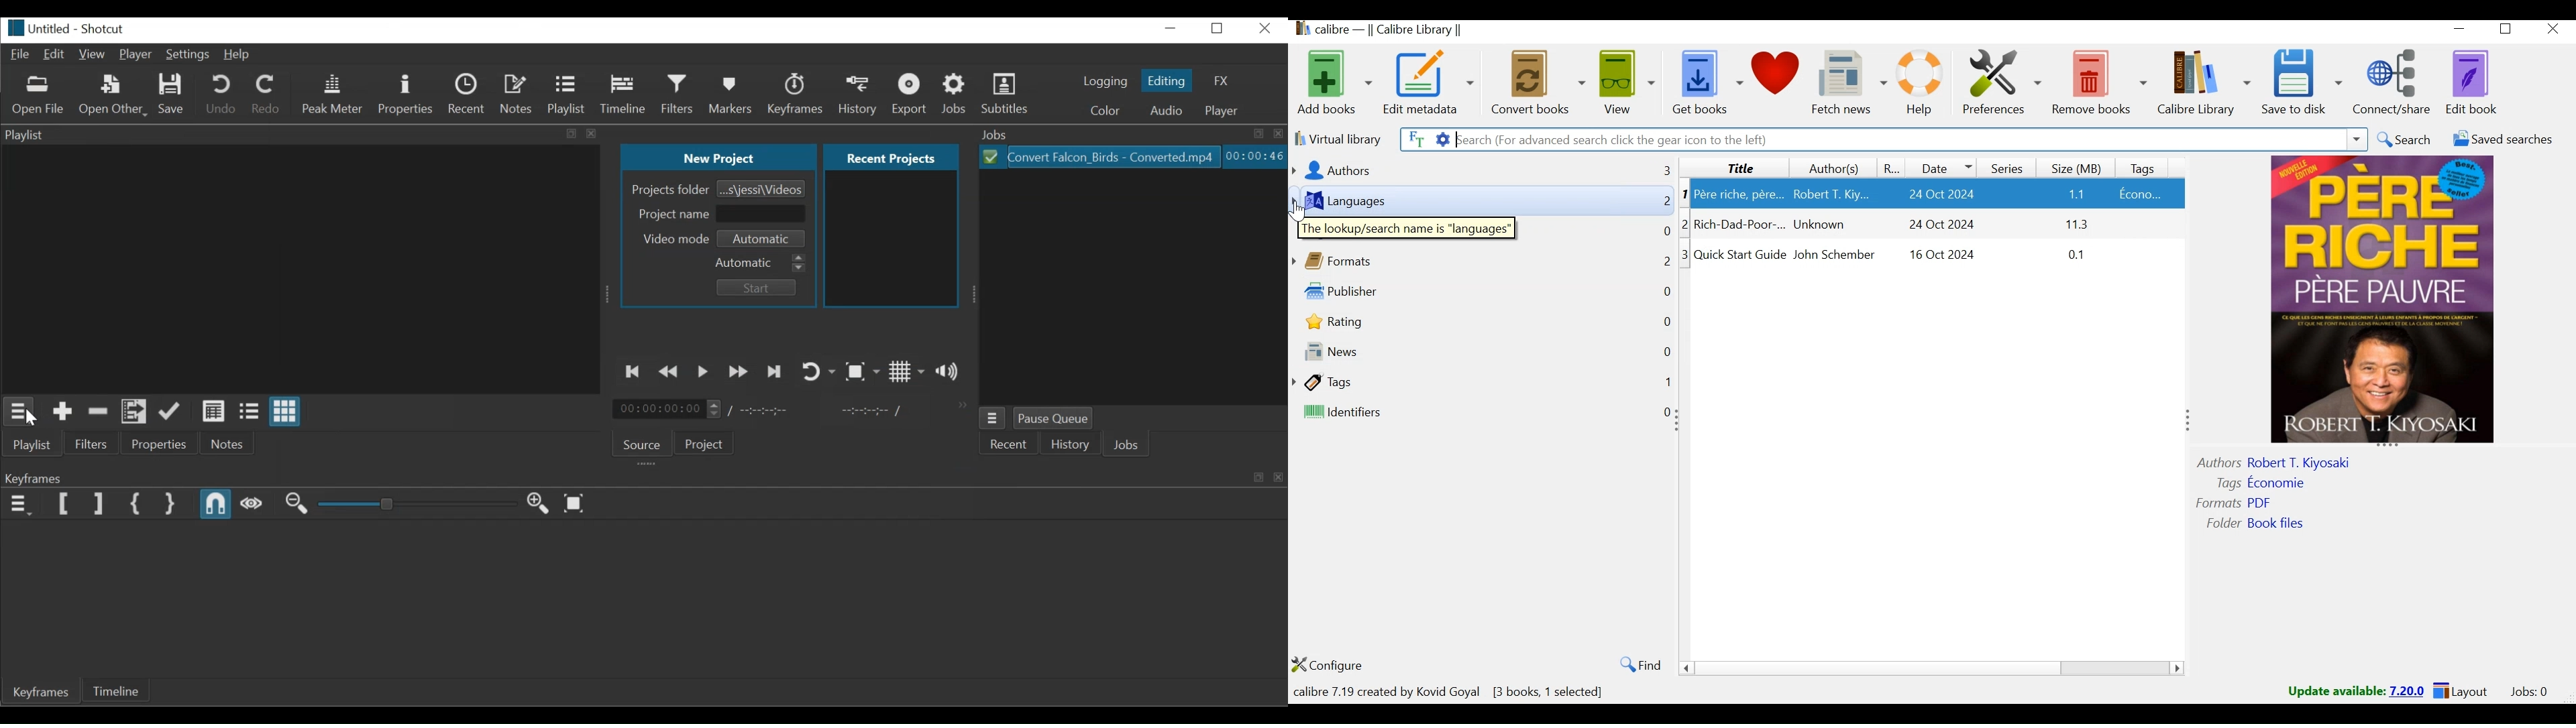 This screenshot has width=2576, height=728. I want to click on 3, so click(1683, 255).